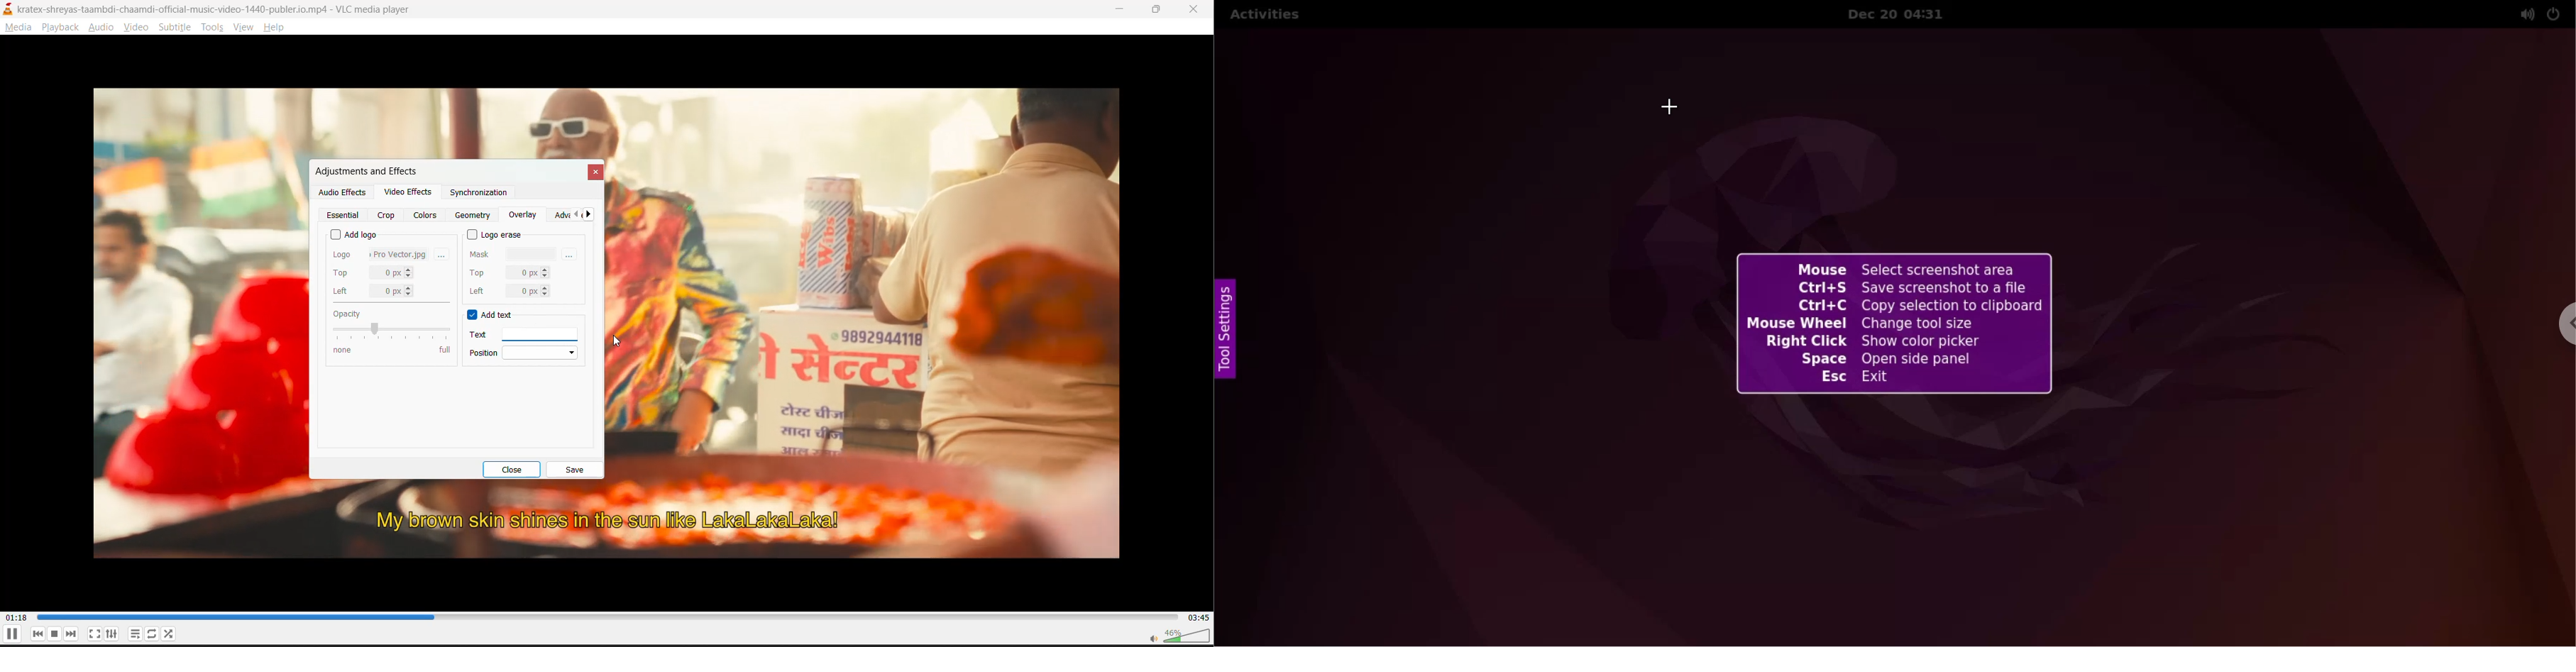 The width and height of the screenshot is (2576, 672). I want to click on logo erase, so click(496, 234).